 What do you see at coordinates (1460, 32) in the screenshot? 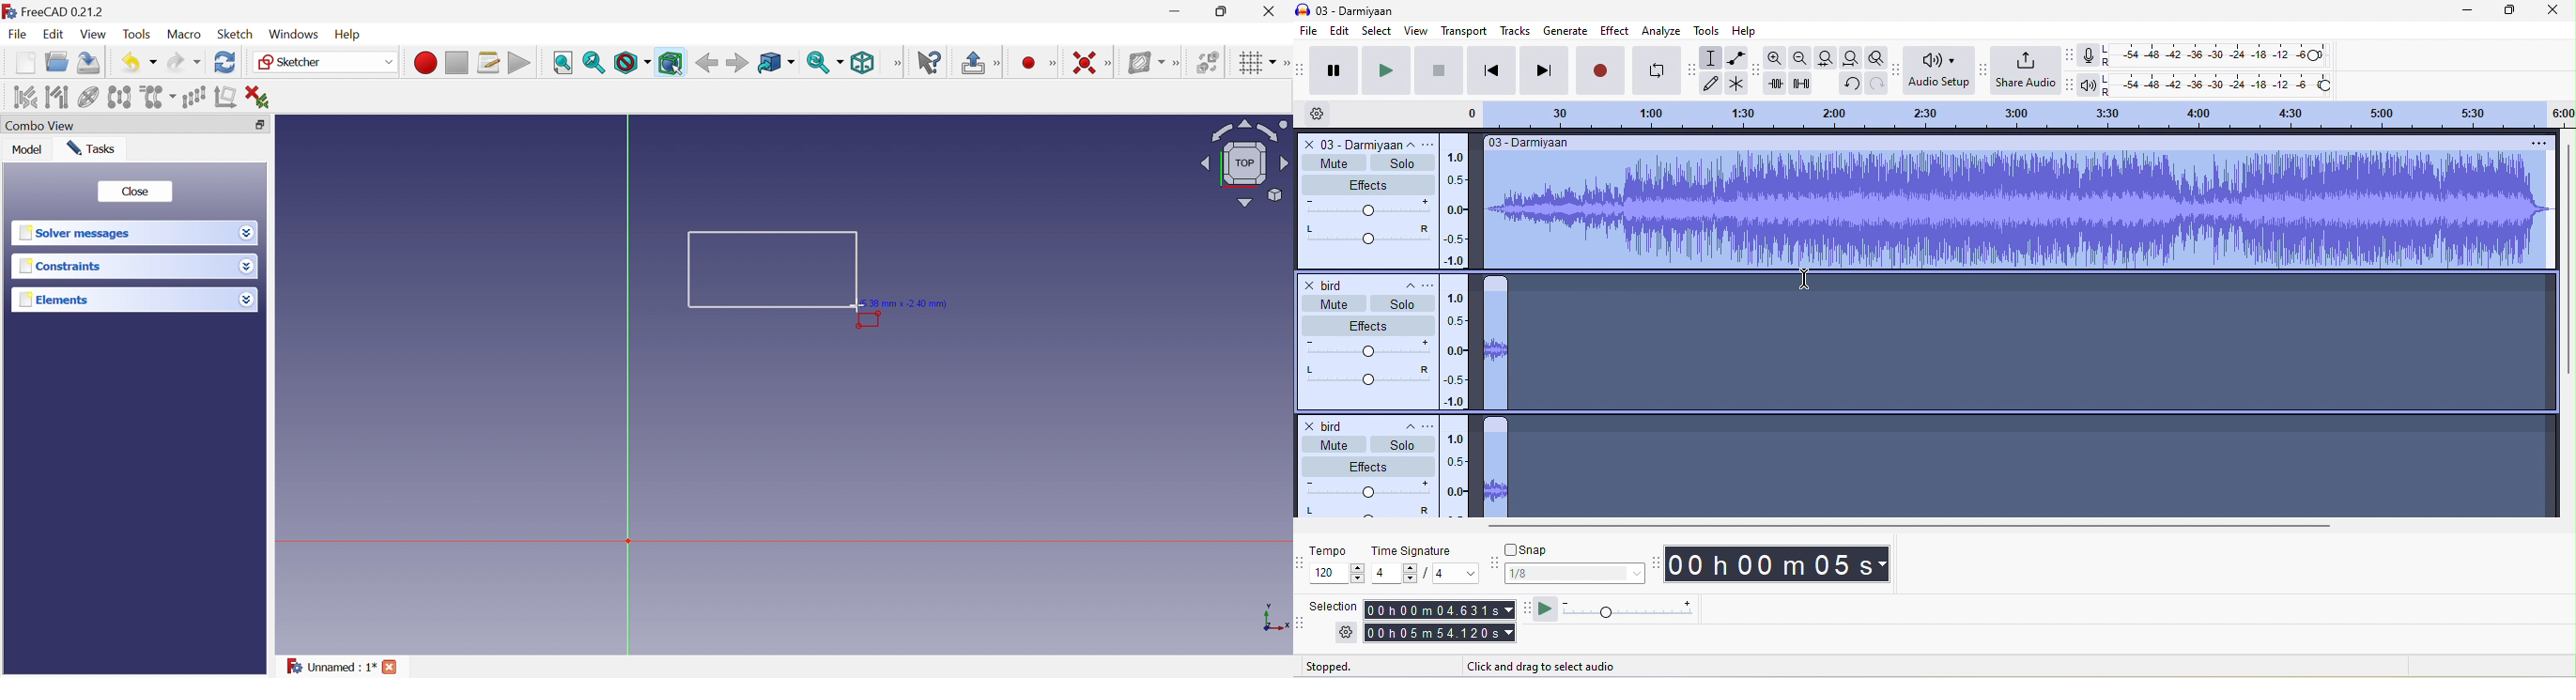
I see `transport` at bounding box center [1460, 32].